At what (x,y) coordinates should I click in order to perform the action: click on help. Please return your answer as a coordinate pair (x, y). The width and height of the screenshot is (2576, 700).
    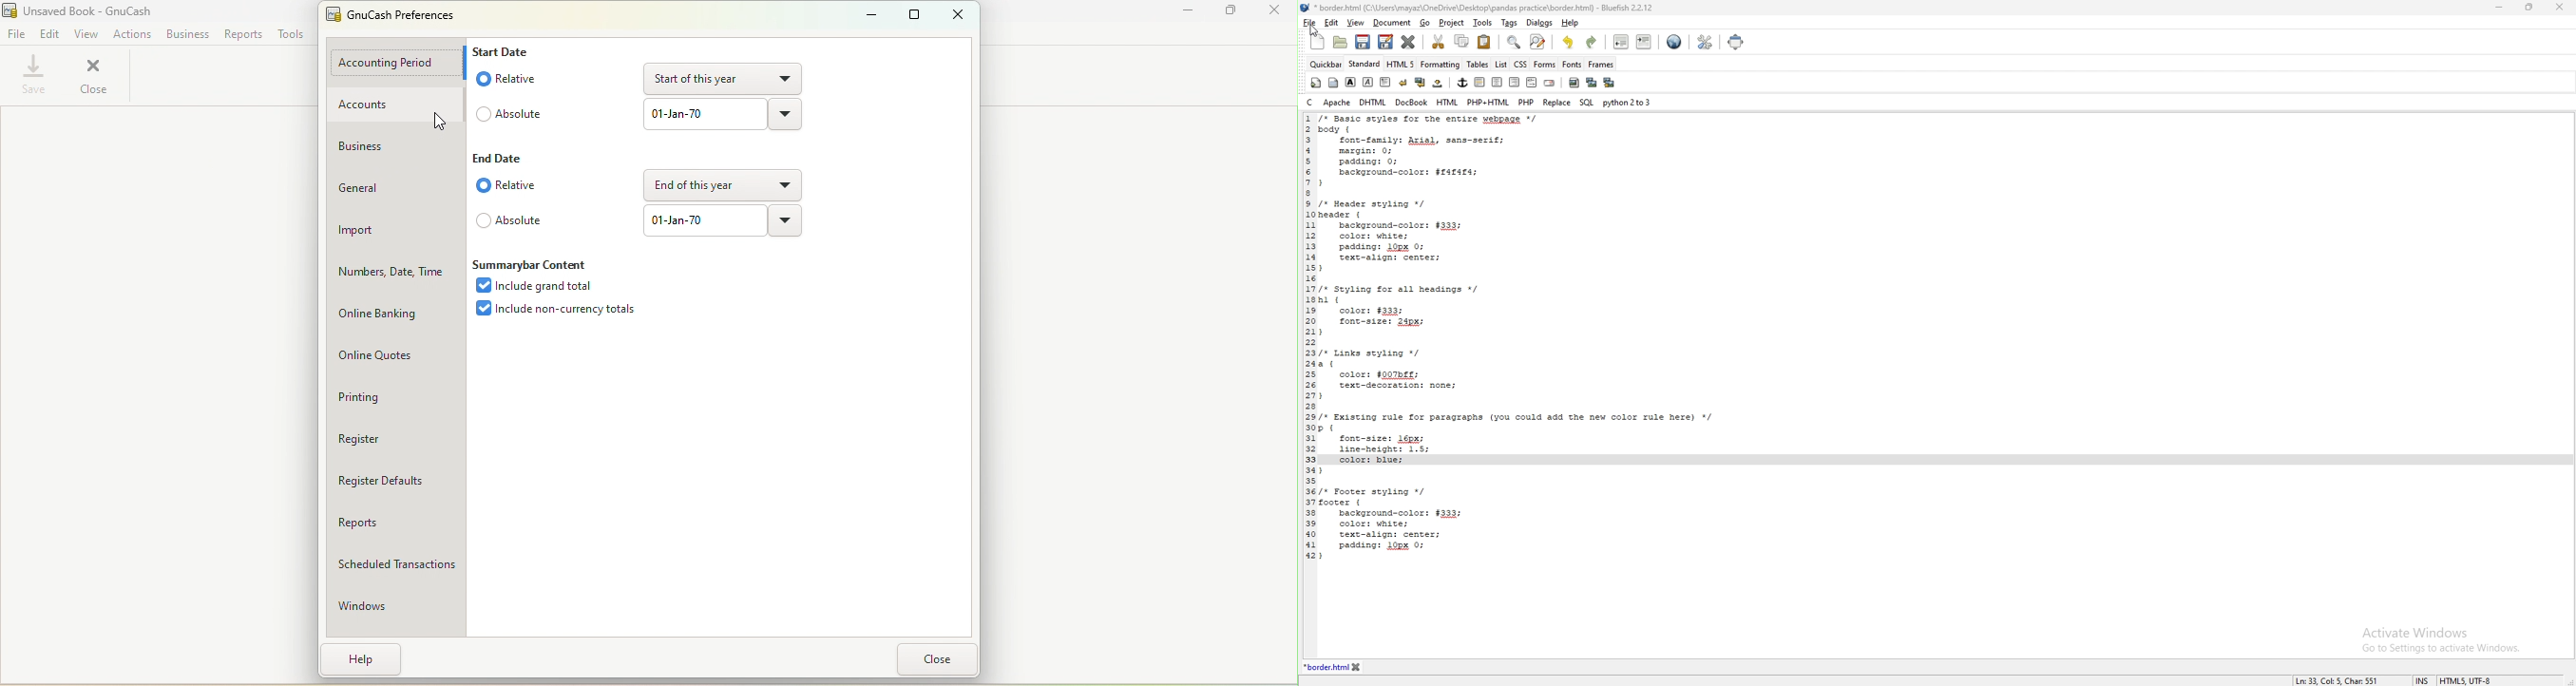
    Looking at the image, I should click on (1570, 23).